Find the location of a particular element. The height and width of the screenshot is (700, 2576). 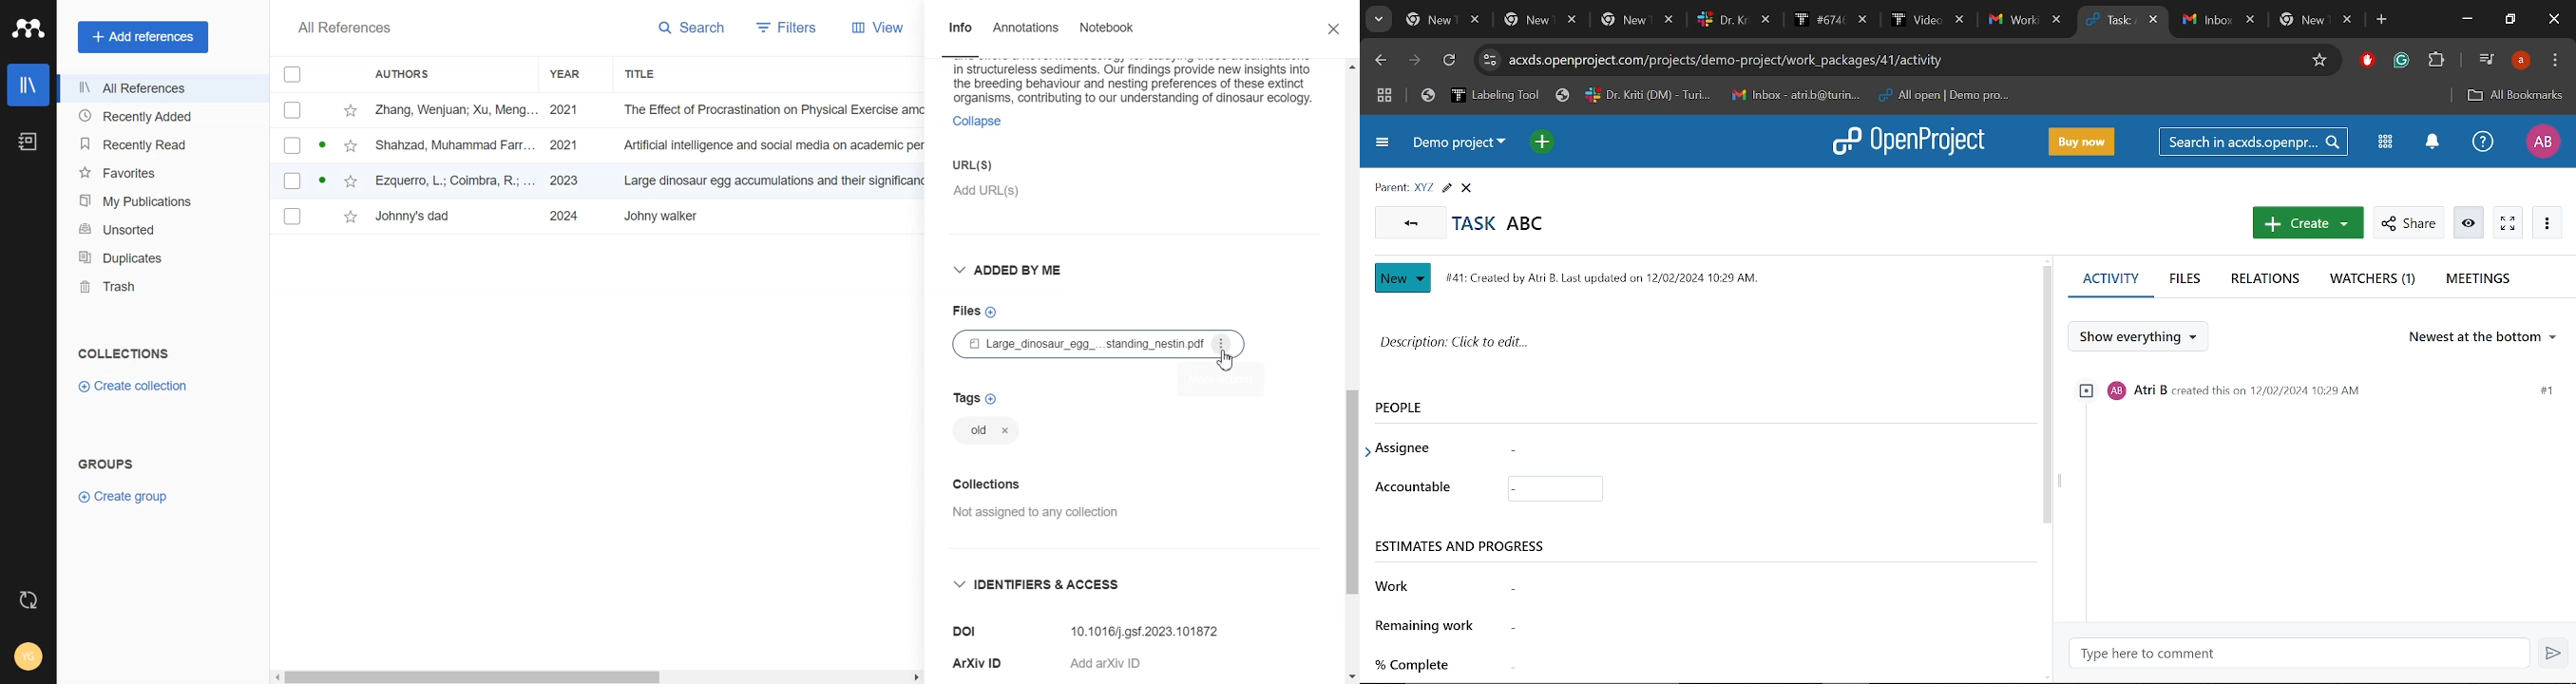

Vertical scrollbar is located at coordinates (1351, 491).